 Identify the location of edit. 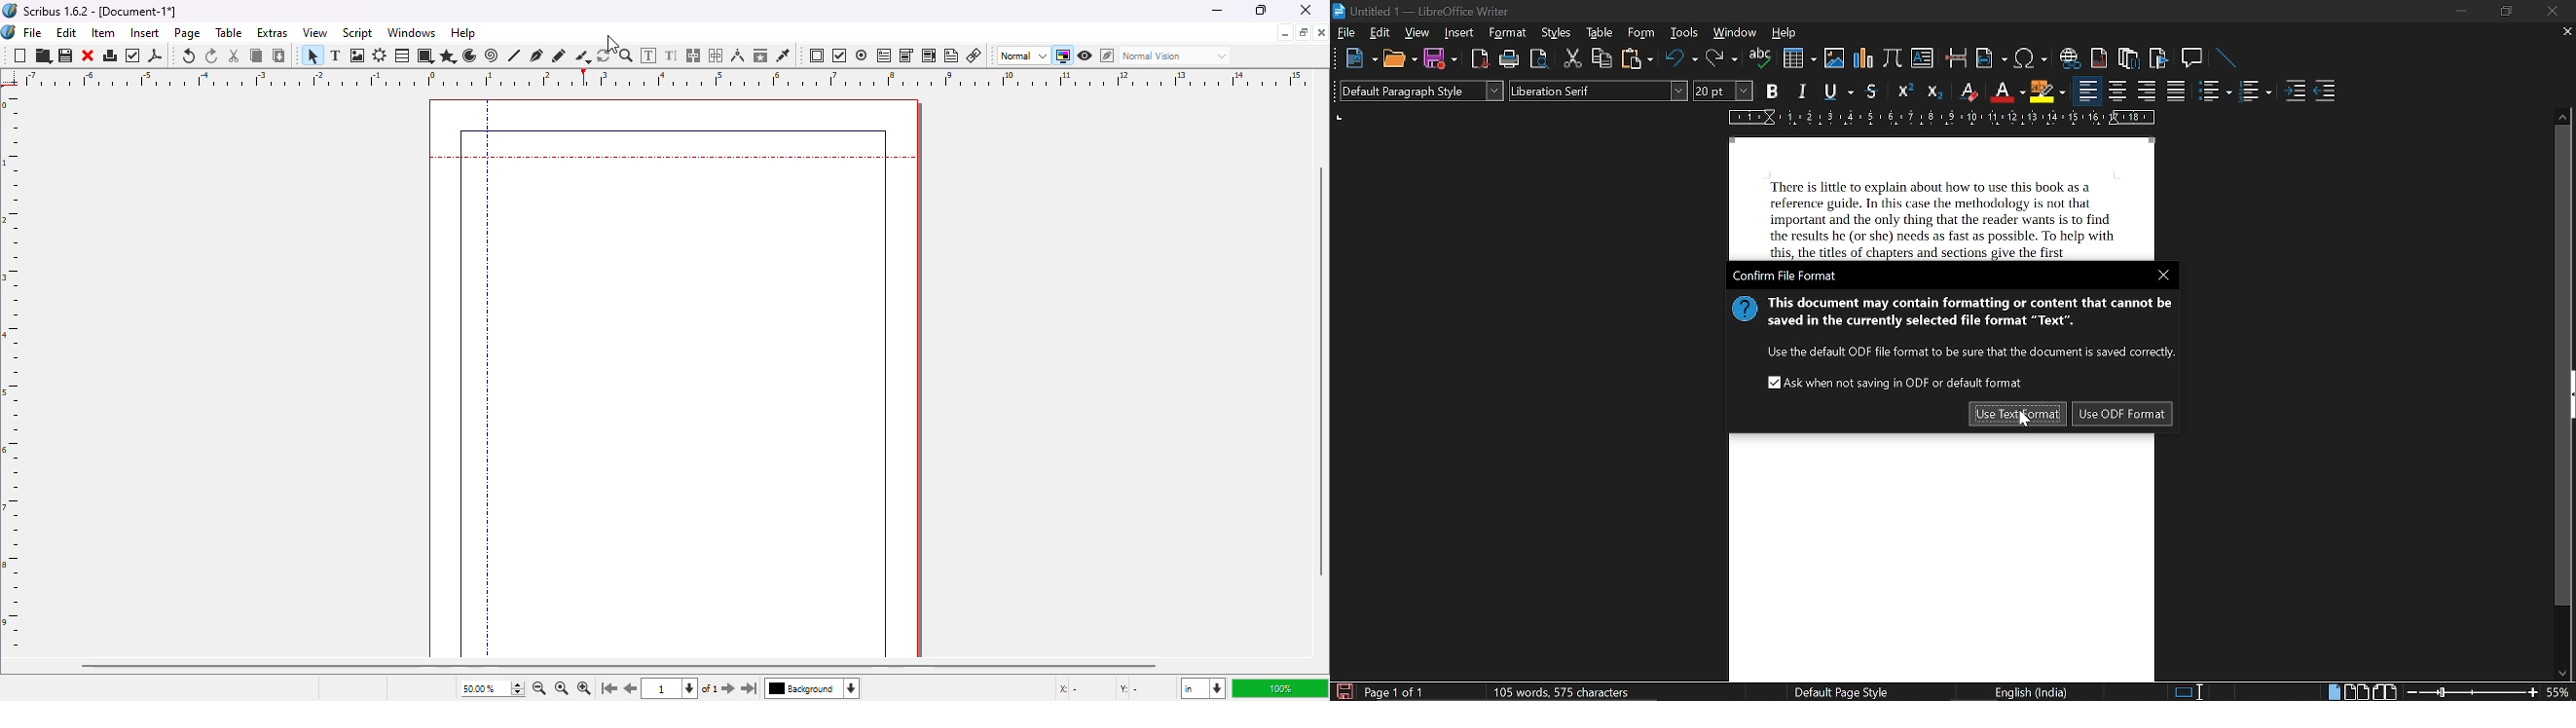
(66, 32).